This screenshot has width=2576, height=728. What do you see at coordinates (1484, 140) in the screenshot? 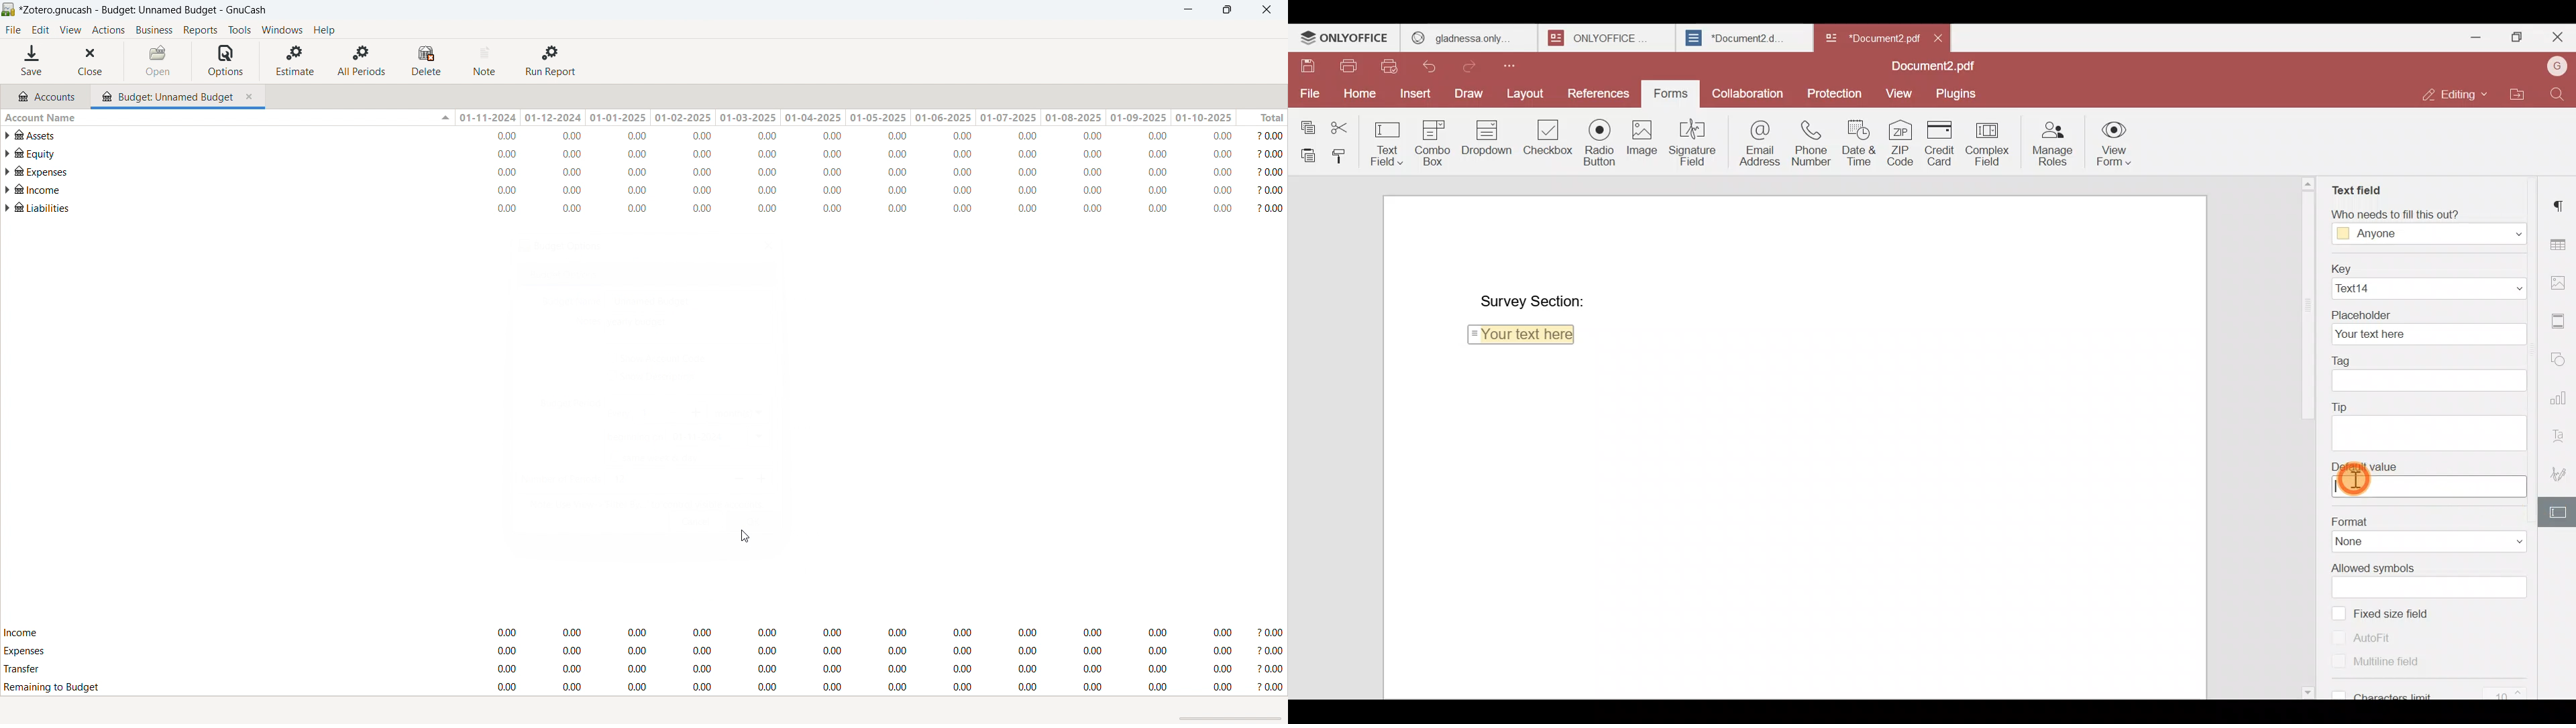
I see `Dropdown` at bounding box center [1484, 140].